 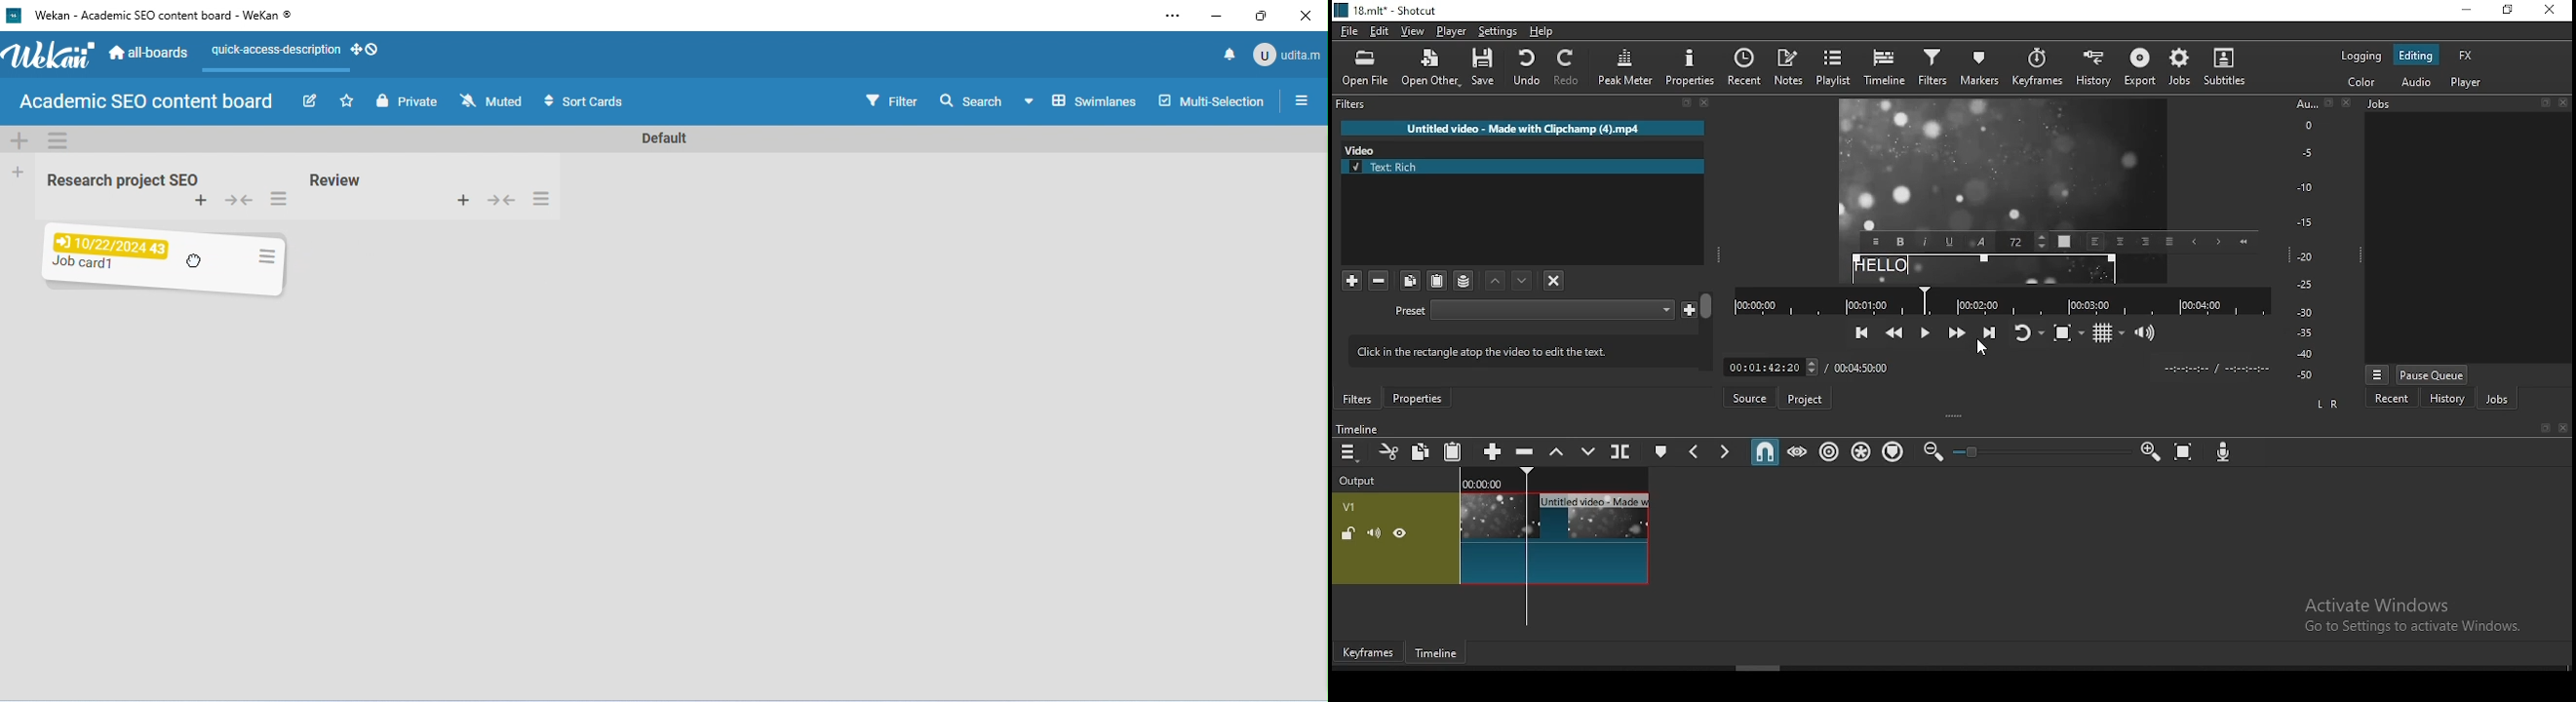 I want to click on Audio Level, so click(x=2312, y=240).